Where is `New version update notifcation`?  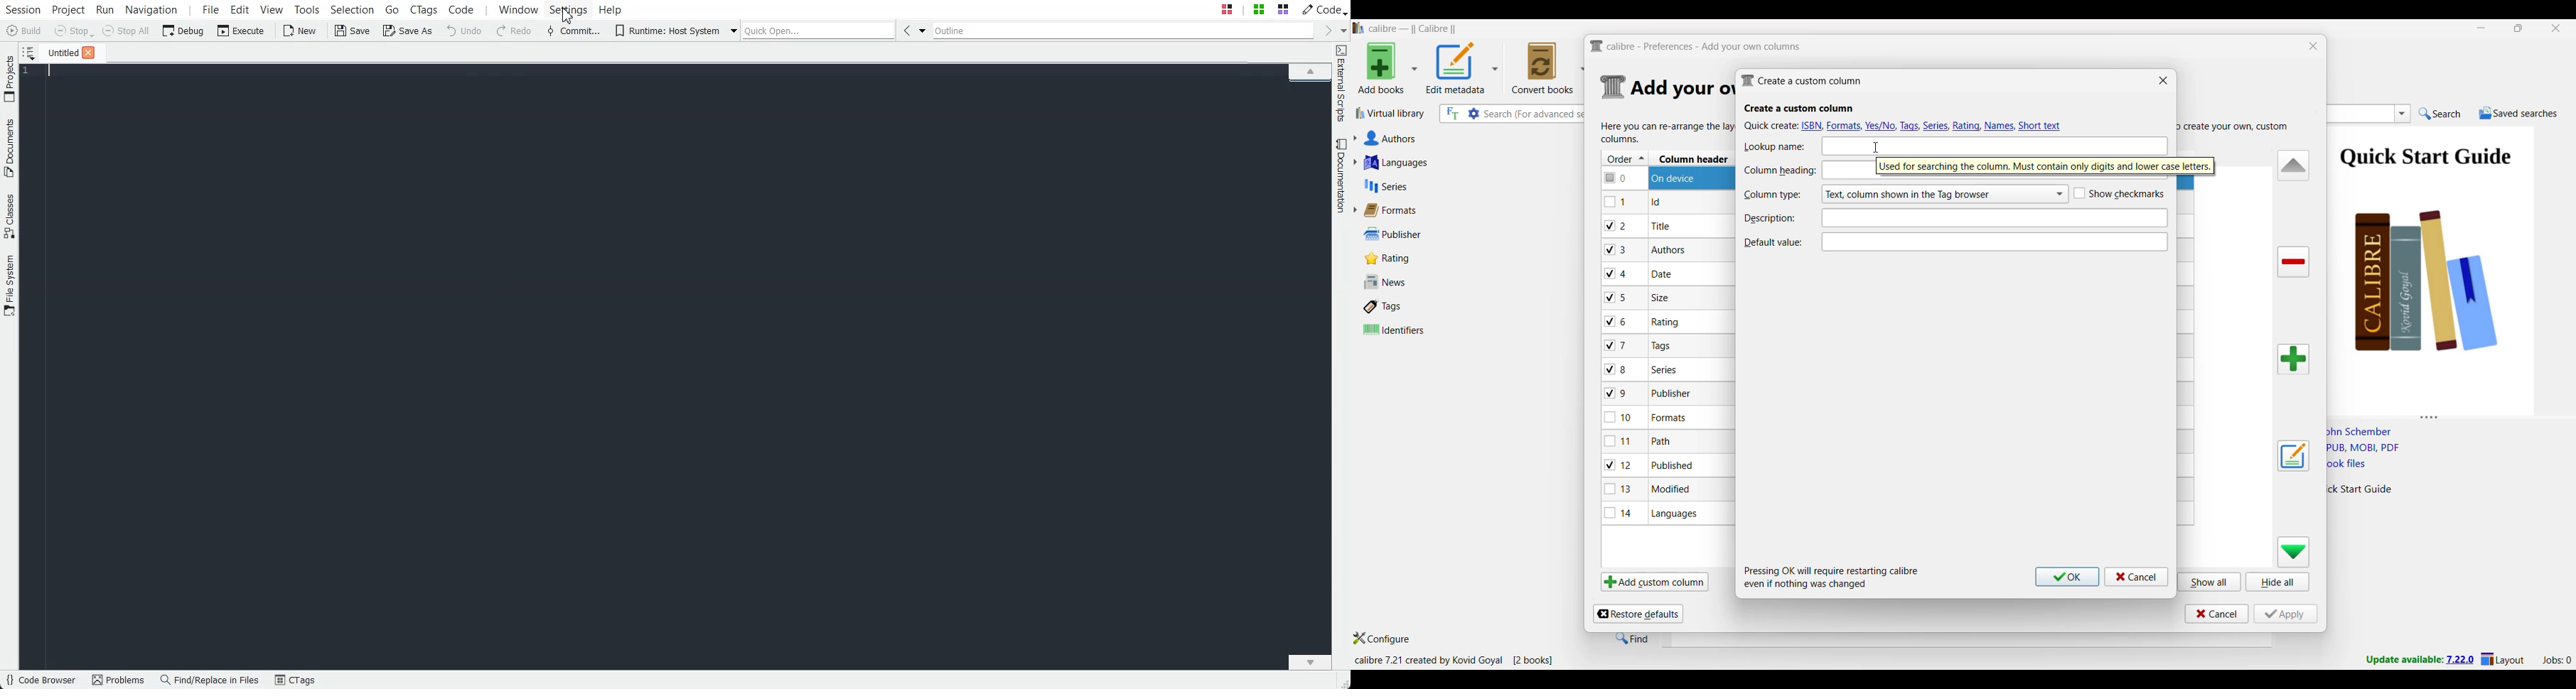 New version update notifcation is located at coordinates (2420, 659).